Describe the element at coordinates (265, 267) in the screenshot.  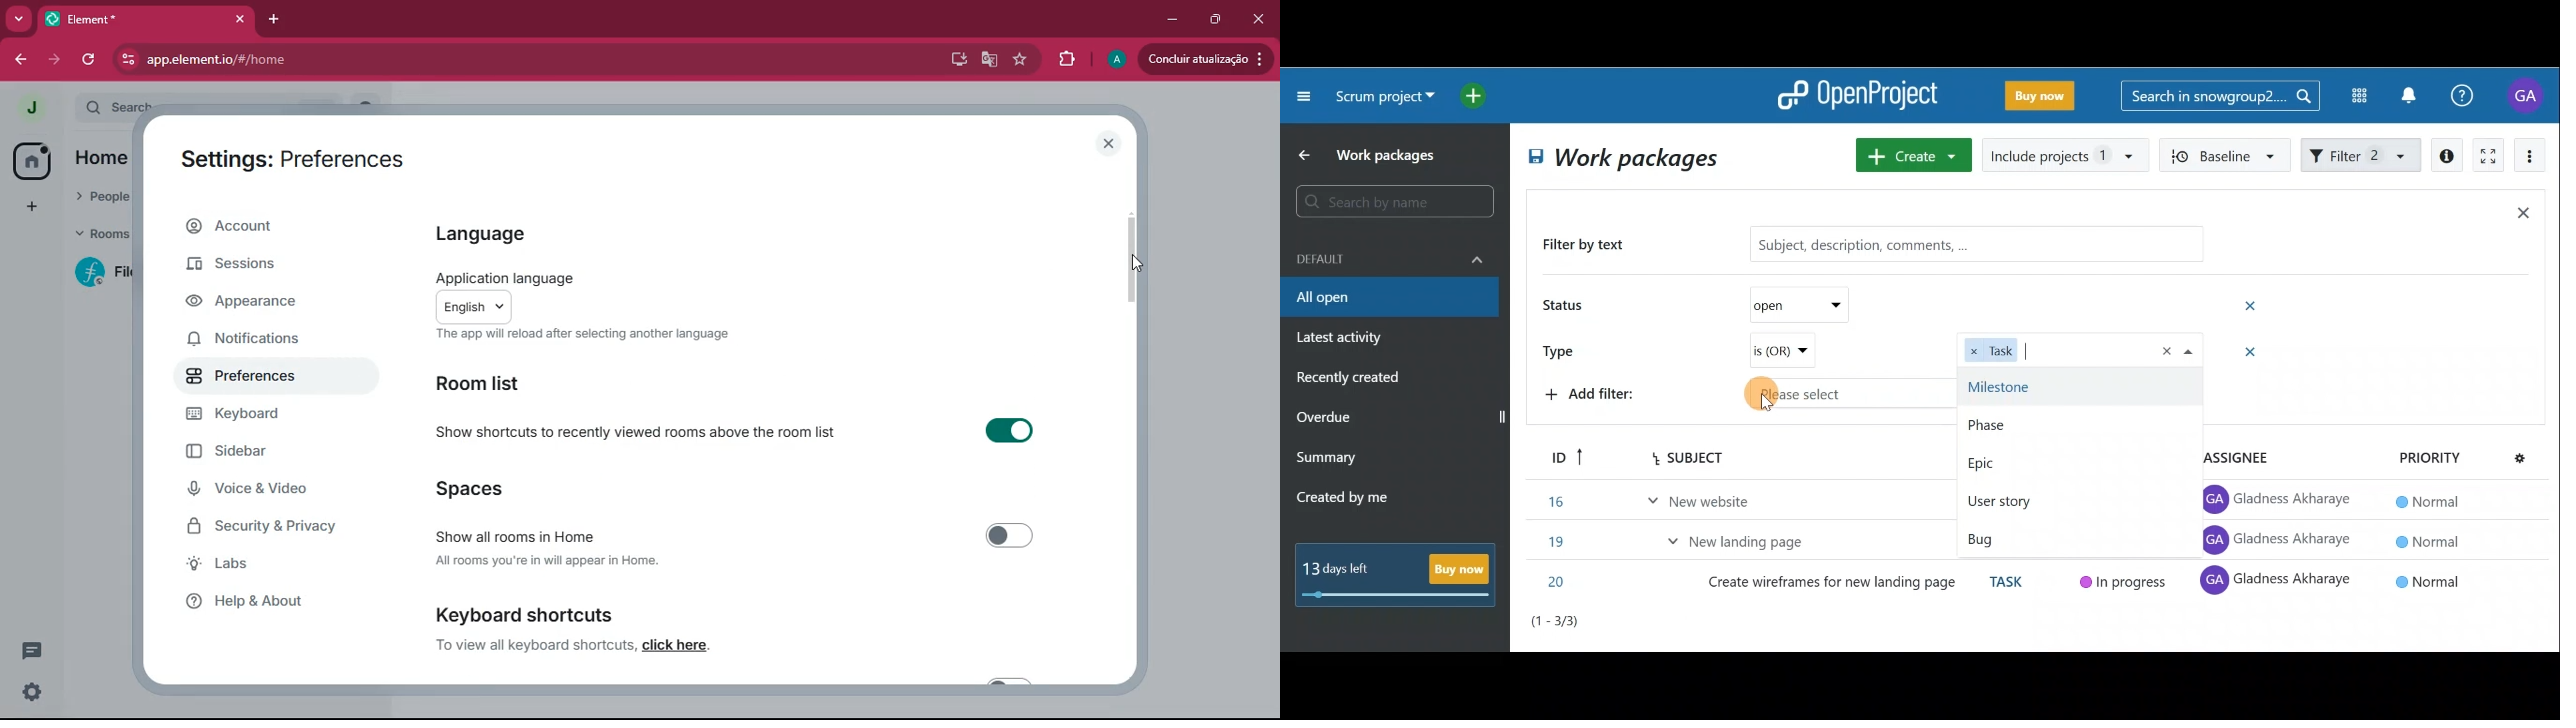
I see `sessions` at that location.